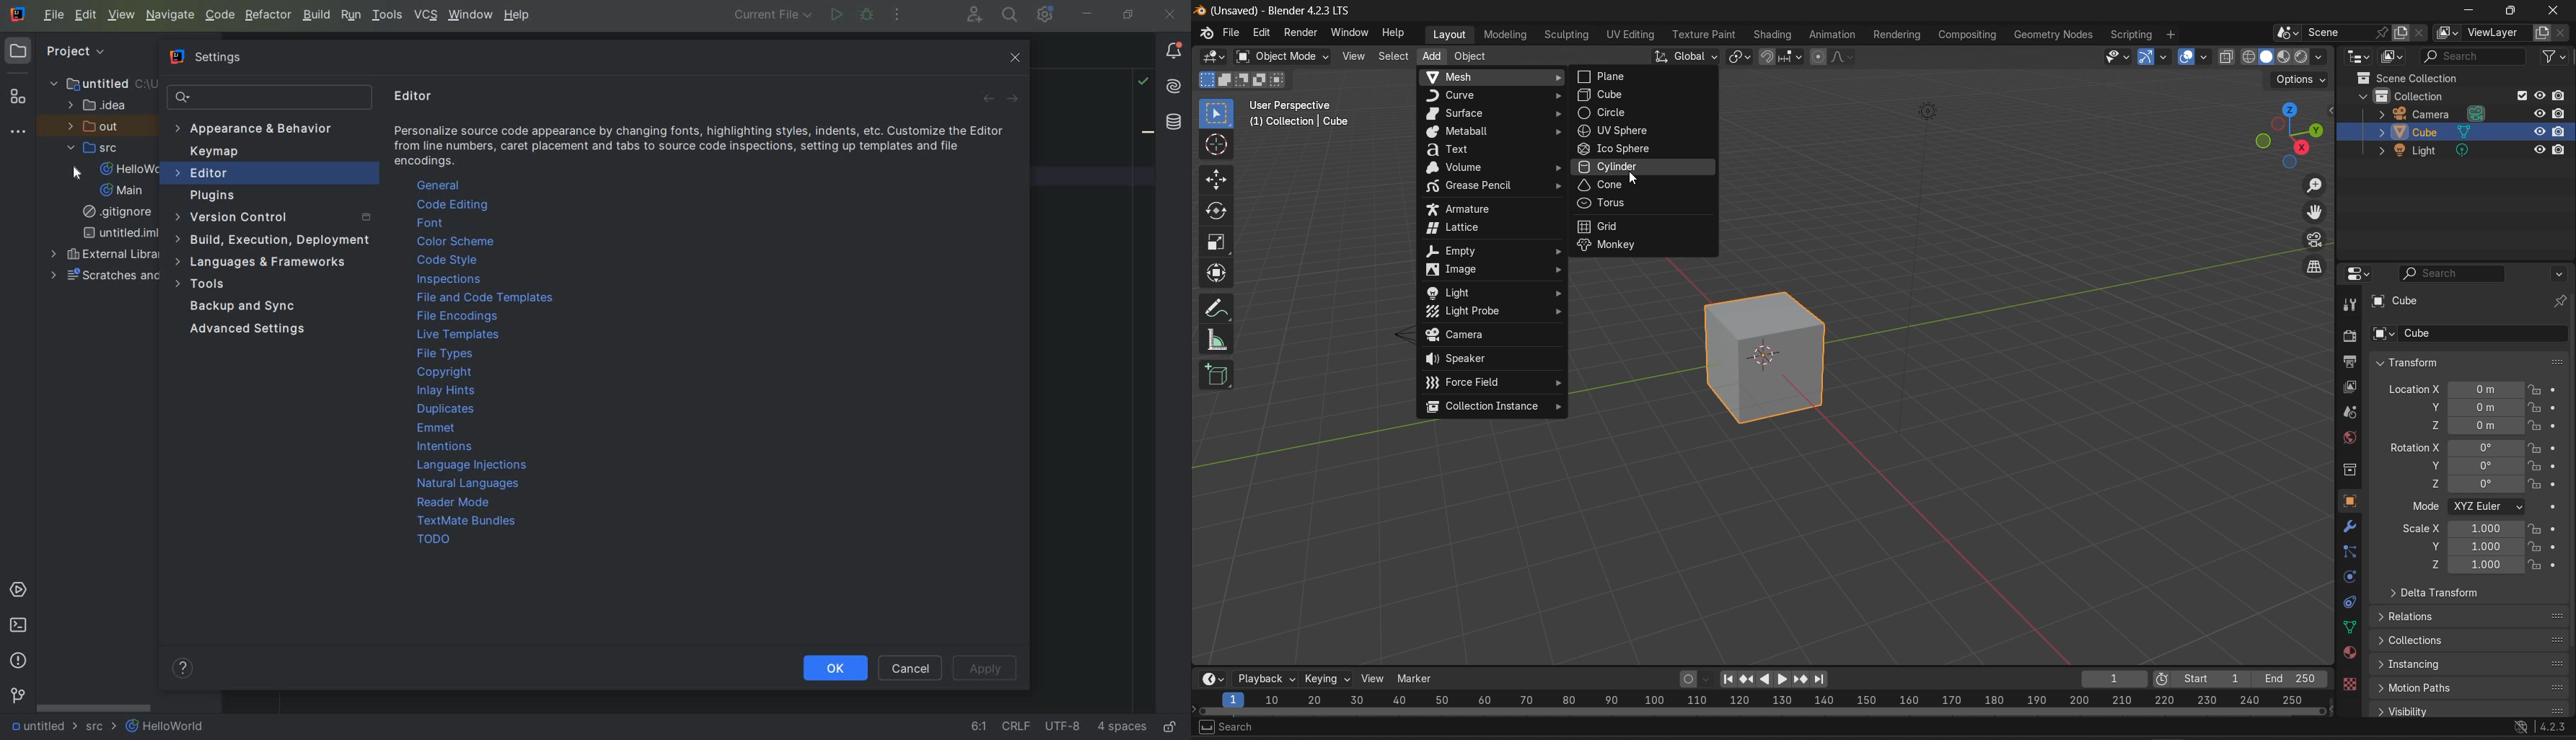 Image resolution: width=2576 pixels, height=756 pixels. What do you see at coordinates (208, 58) in the screenshot?
I see `Settings` at bounding box center [208, 58].